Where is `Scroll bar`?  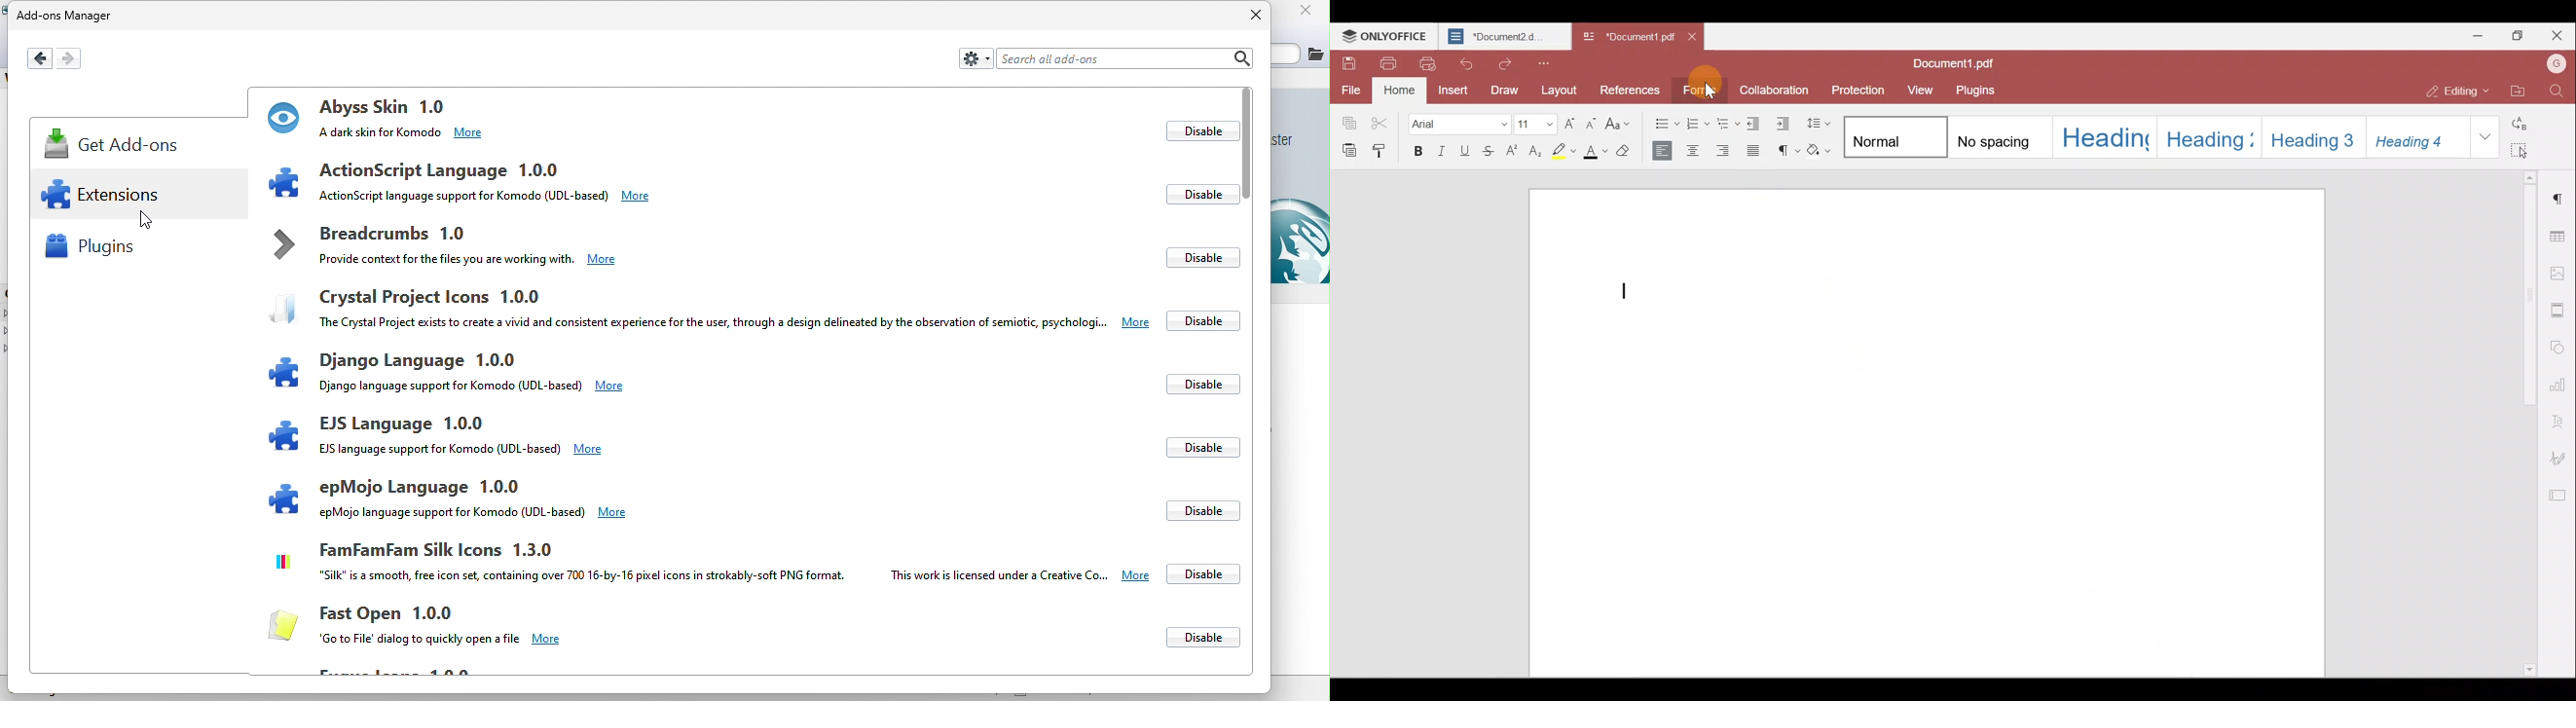
Scroll bar is located at coordinates (2529, 432).